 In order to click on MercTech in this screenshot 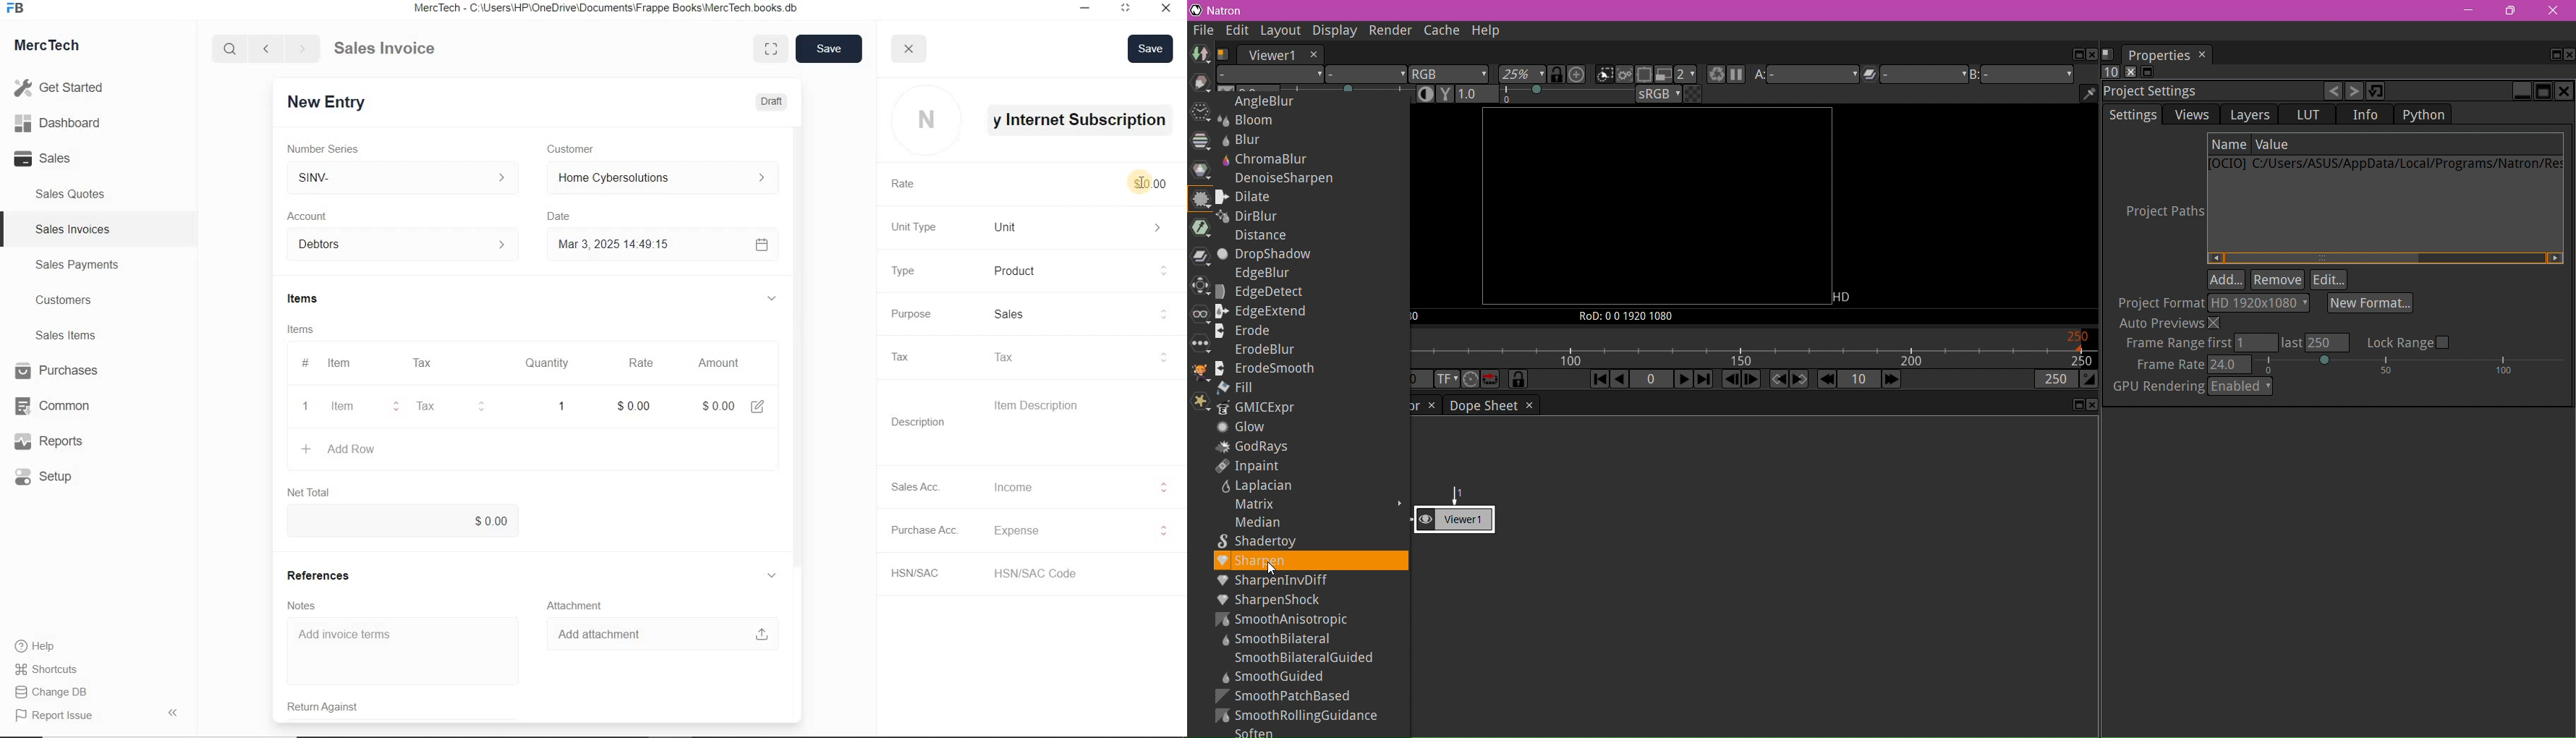, I will do `click(54, 48)`.